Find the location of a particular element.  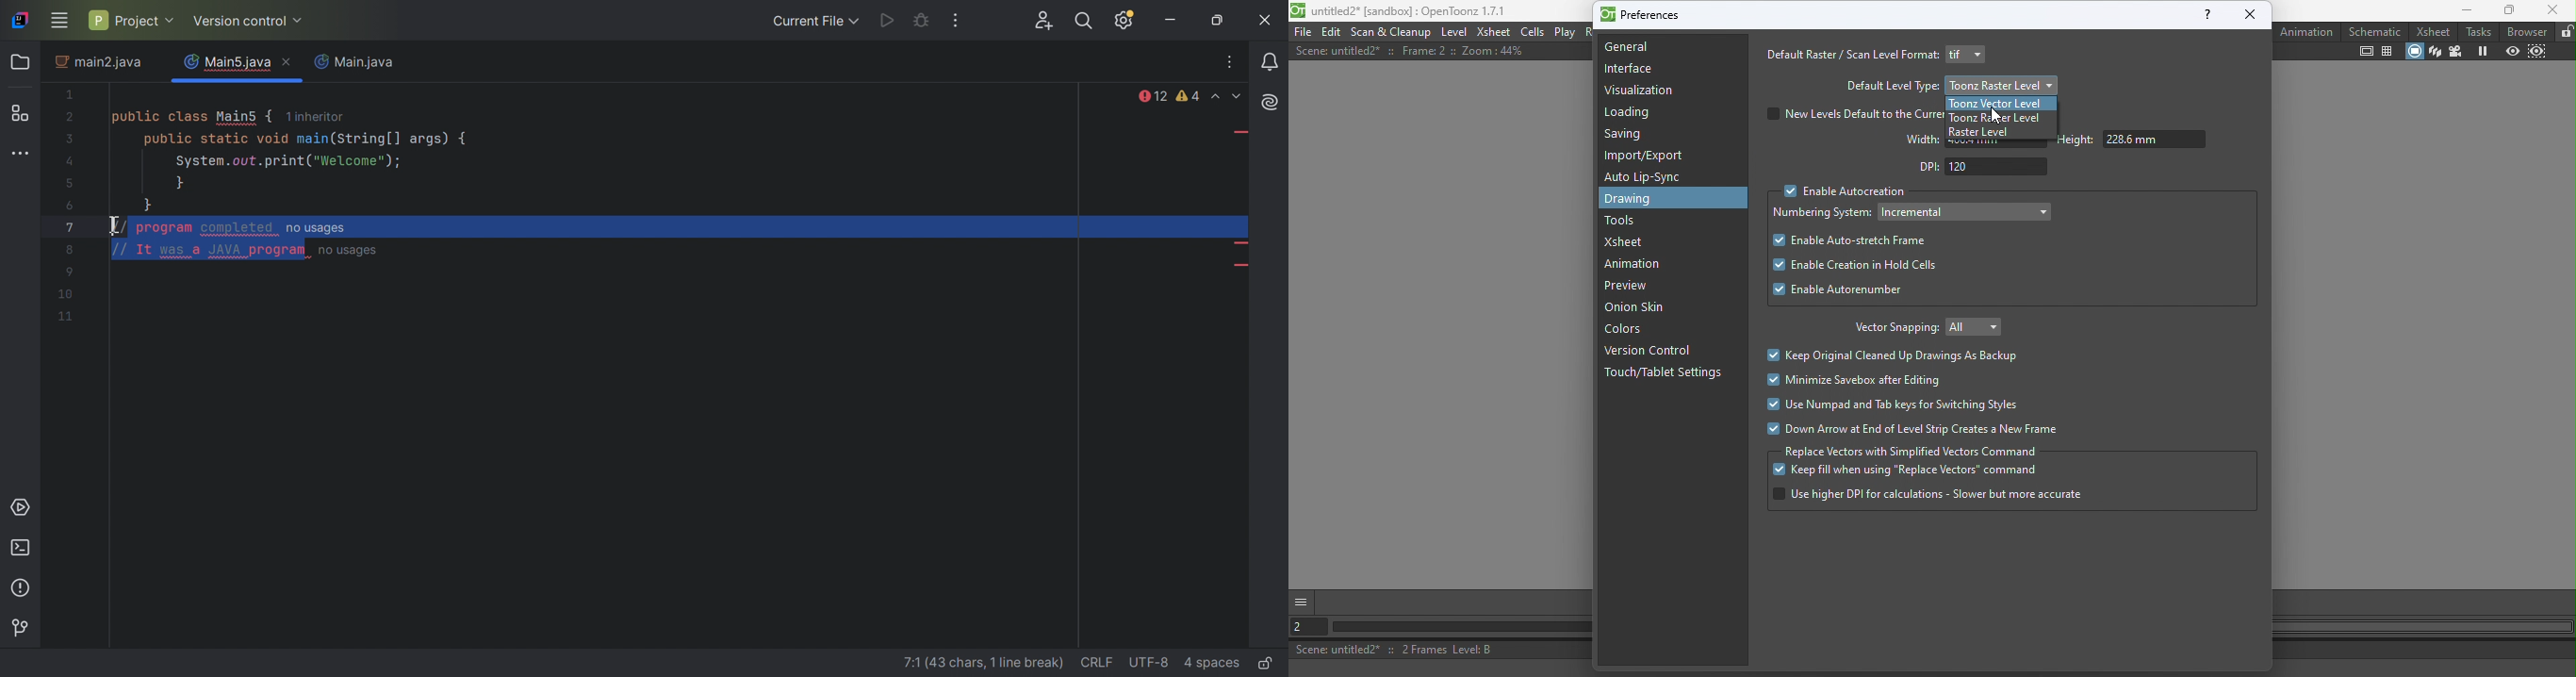

Toonz raster level is located at coordinates (2005, 84).